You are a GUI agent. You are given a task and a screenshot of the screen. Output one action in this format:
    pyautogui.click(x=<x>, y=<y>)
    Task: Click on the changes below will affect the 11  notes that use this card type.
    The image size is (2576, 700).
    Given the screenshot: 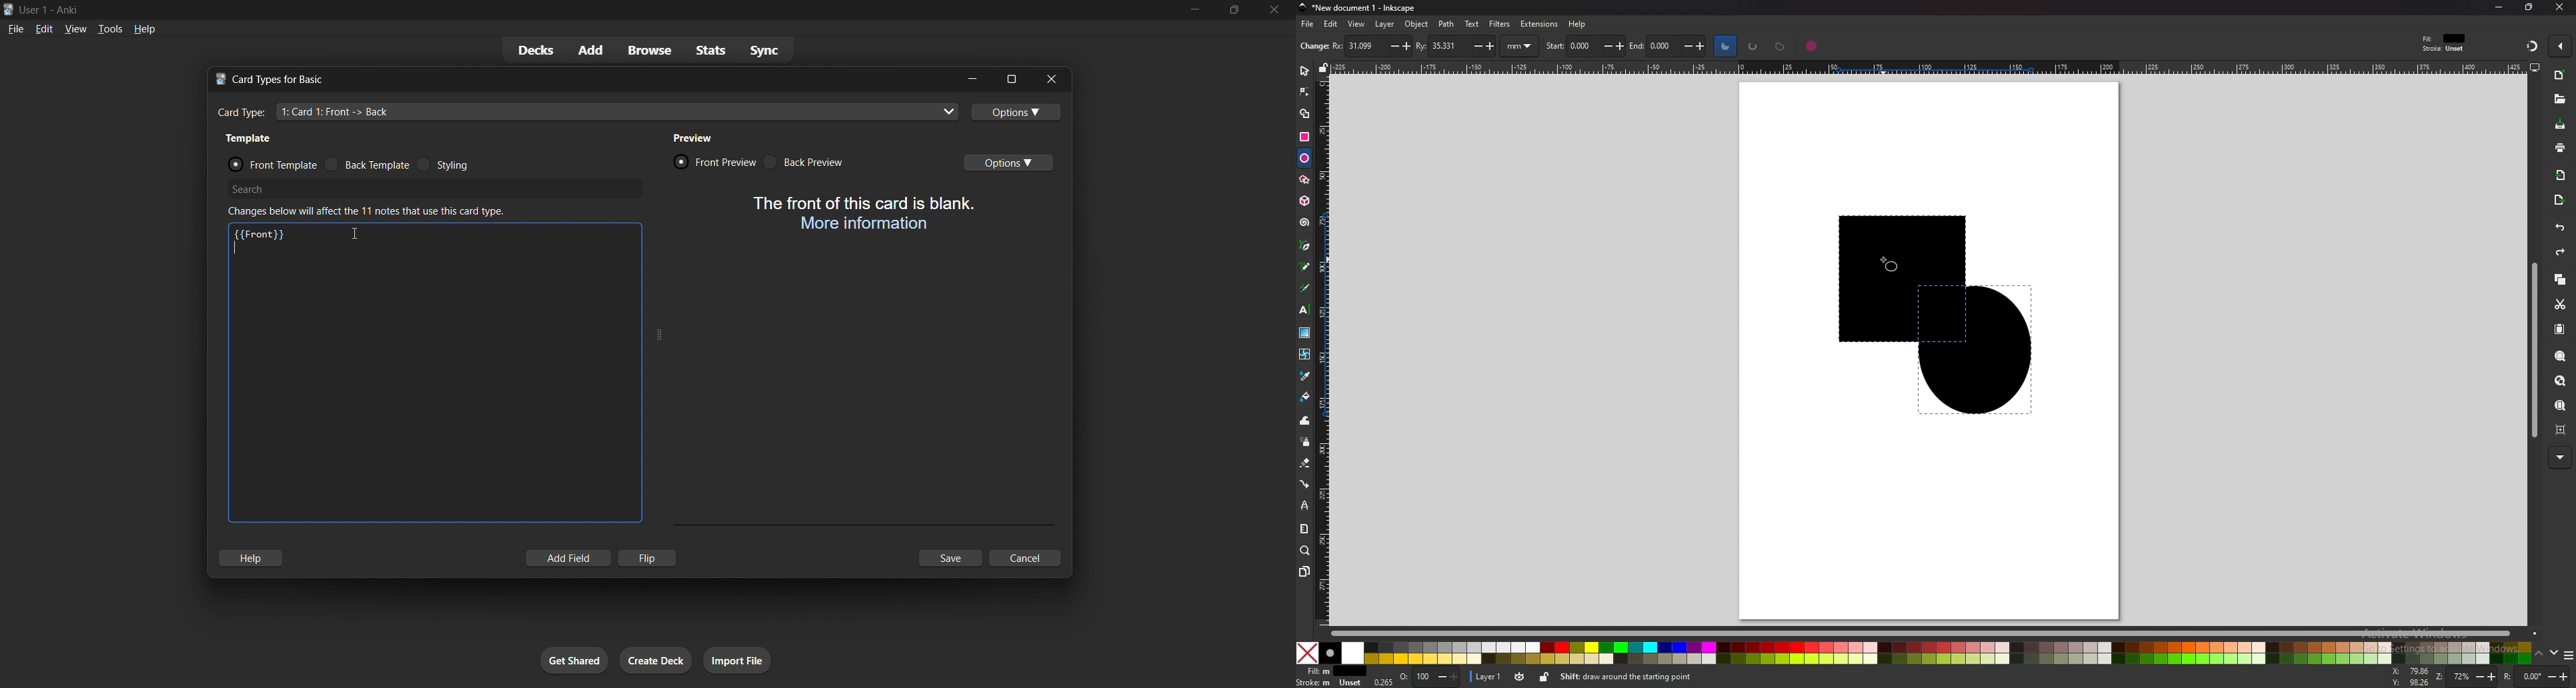 What is the action you would take?
    pyautogui.click(x=371, y=211)
    